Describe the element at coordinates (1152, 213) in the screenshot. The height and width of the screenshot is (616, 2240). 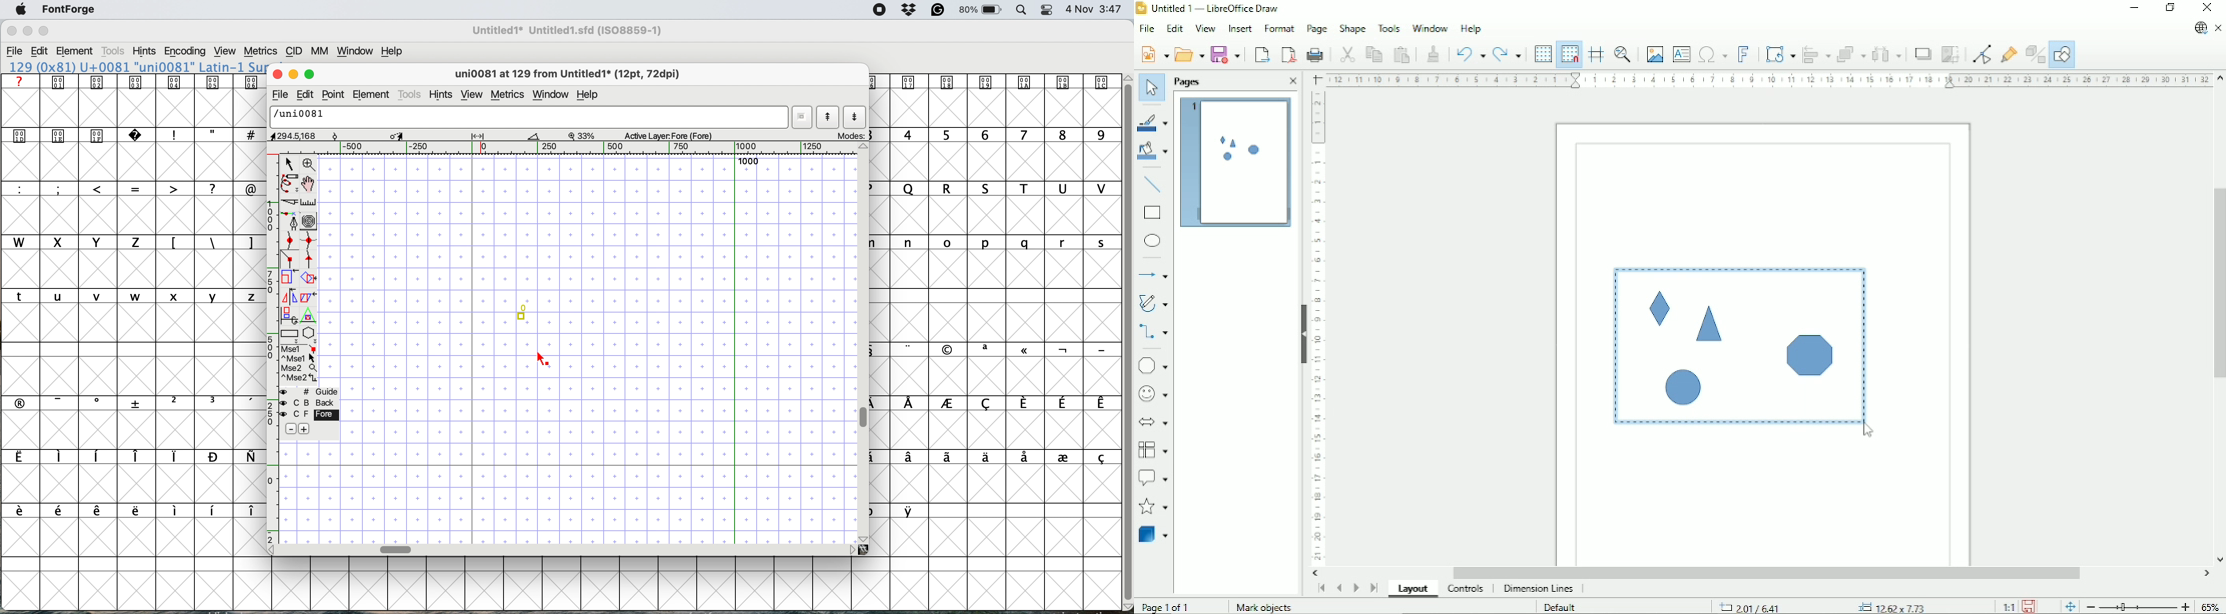
I see `rectangle` at that location.